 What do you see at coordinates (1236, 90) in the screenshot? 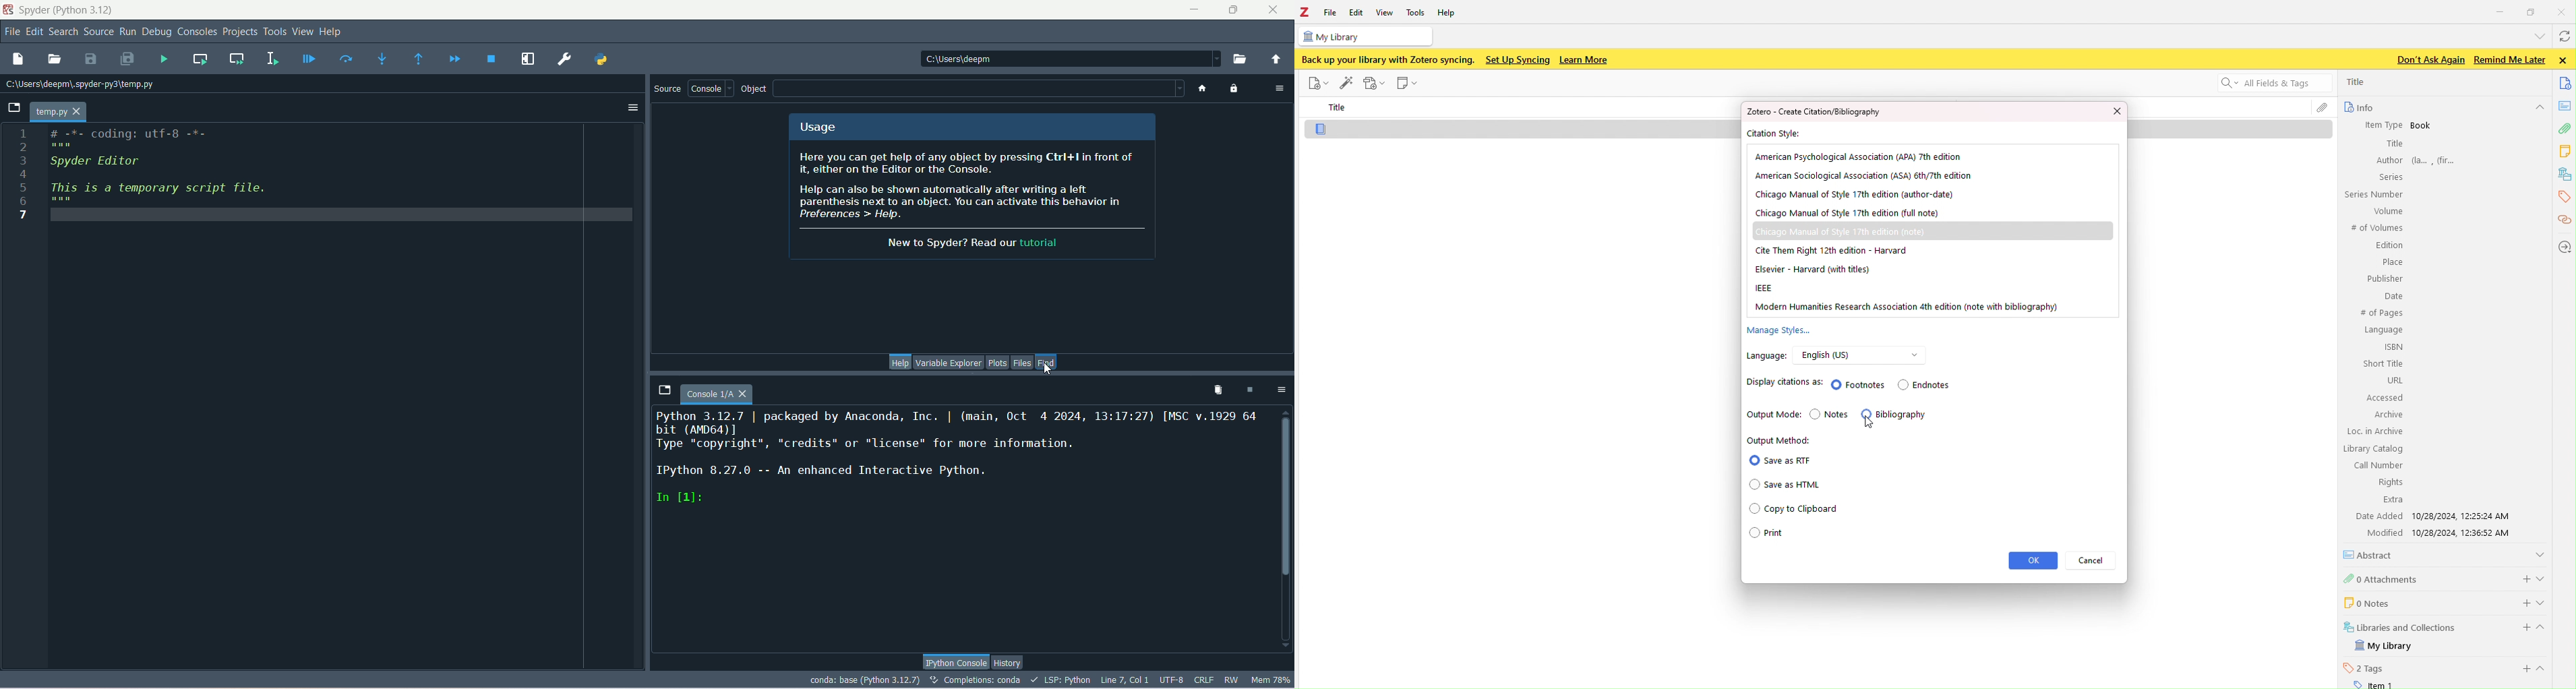
I see `lock` at bounding box center [1236, 90].